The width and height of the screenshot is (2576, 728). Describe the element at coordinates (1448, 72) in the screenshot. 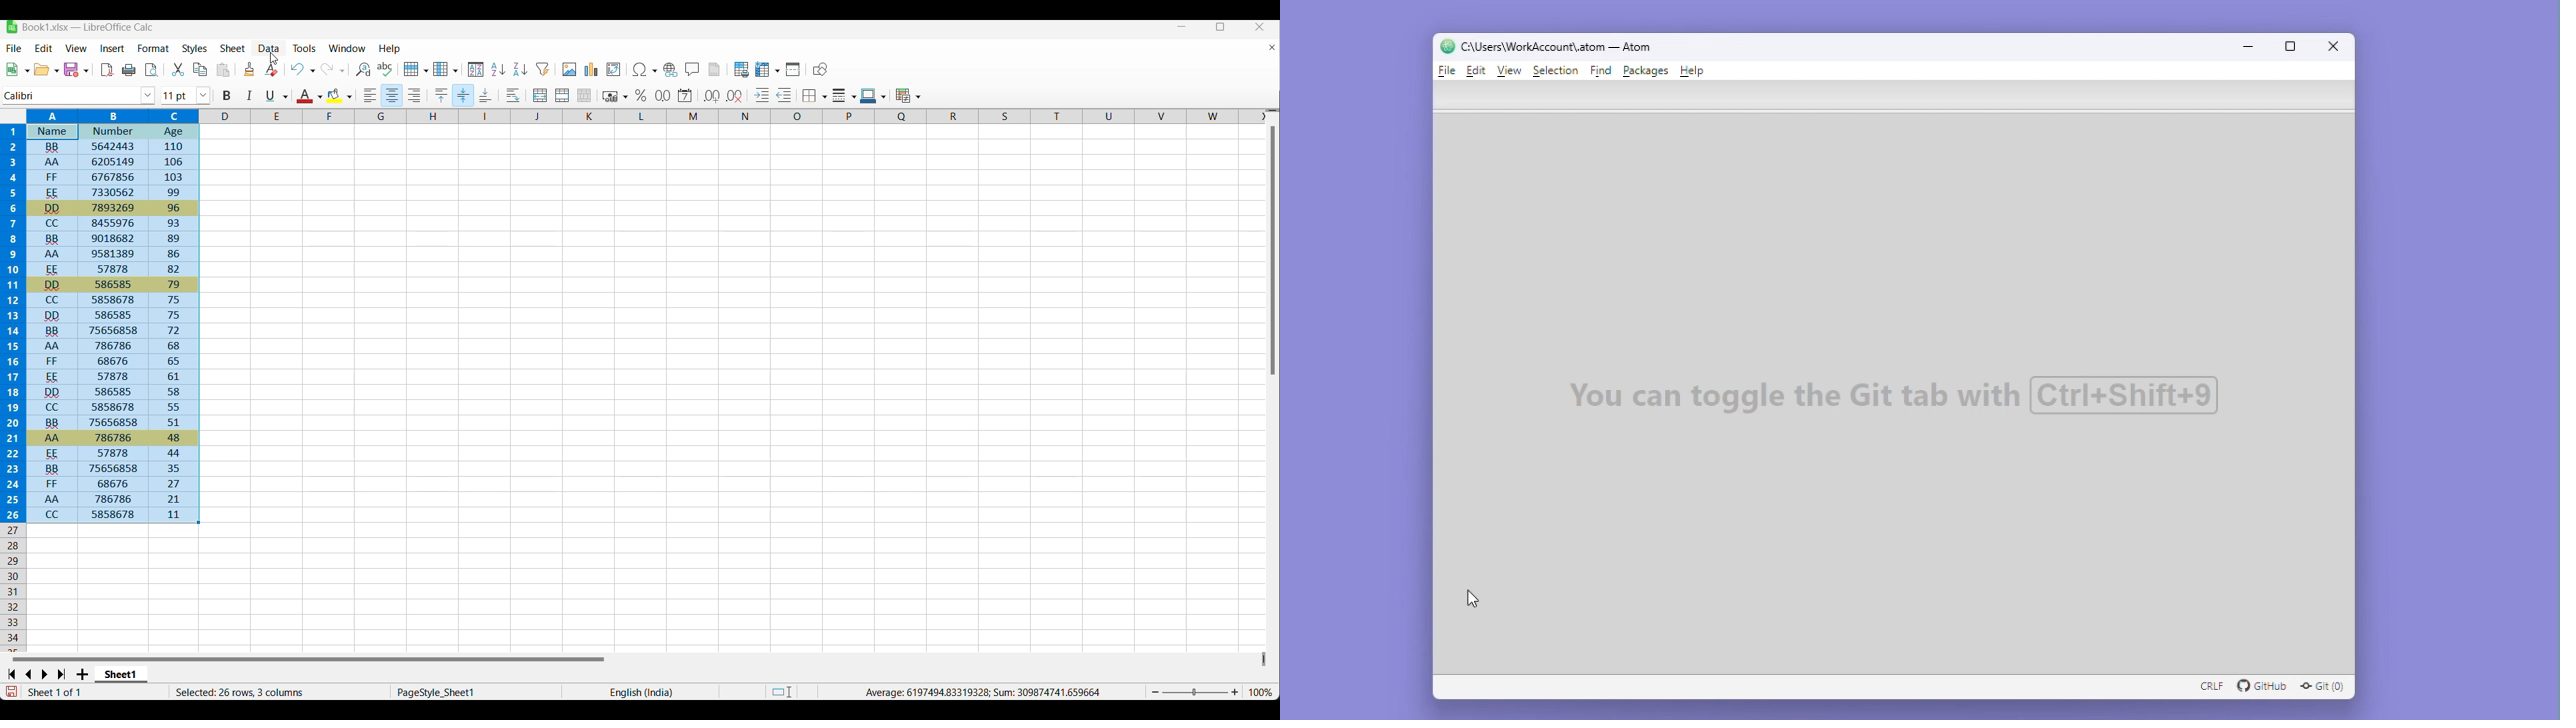

I see `File` at that location.